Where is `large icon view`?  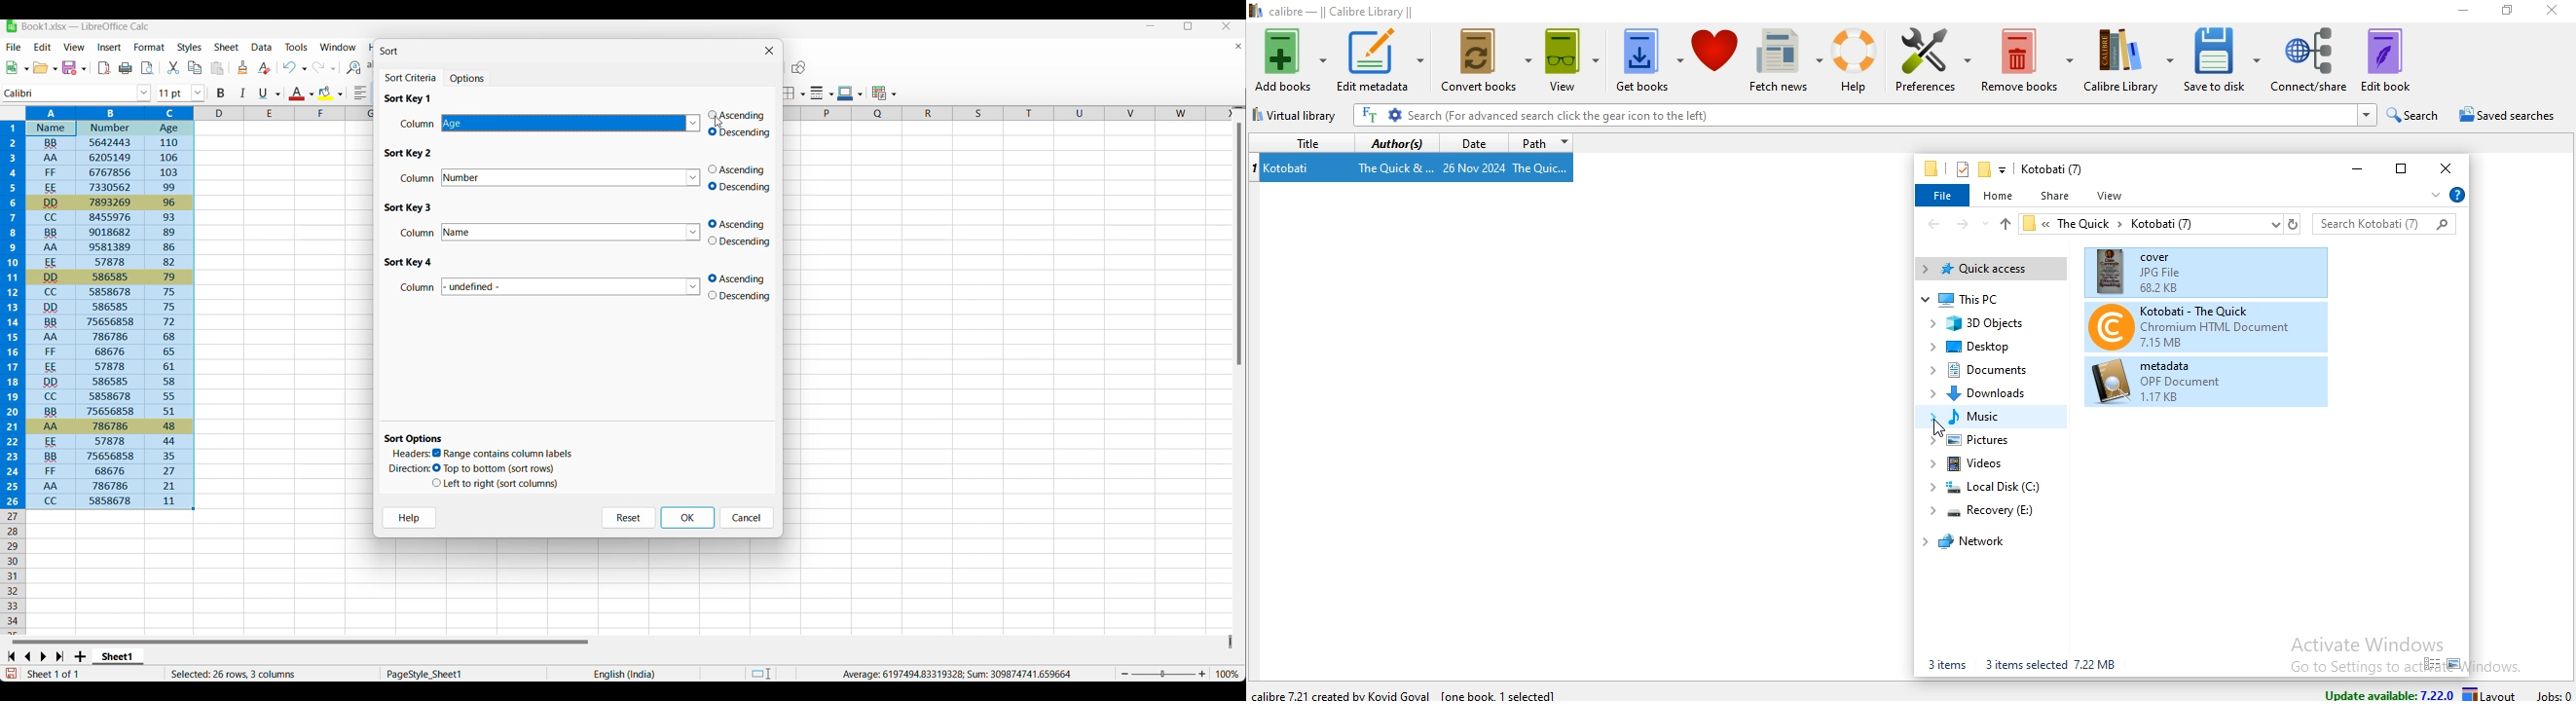 large icon view is located at coordinates (2455, 664).